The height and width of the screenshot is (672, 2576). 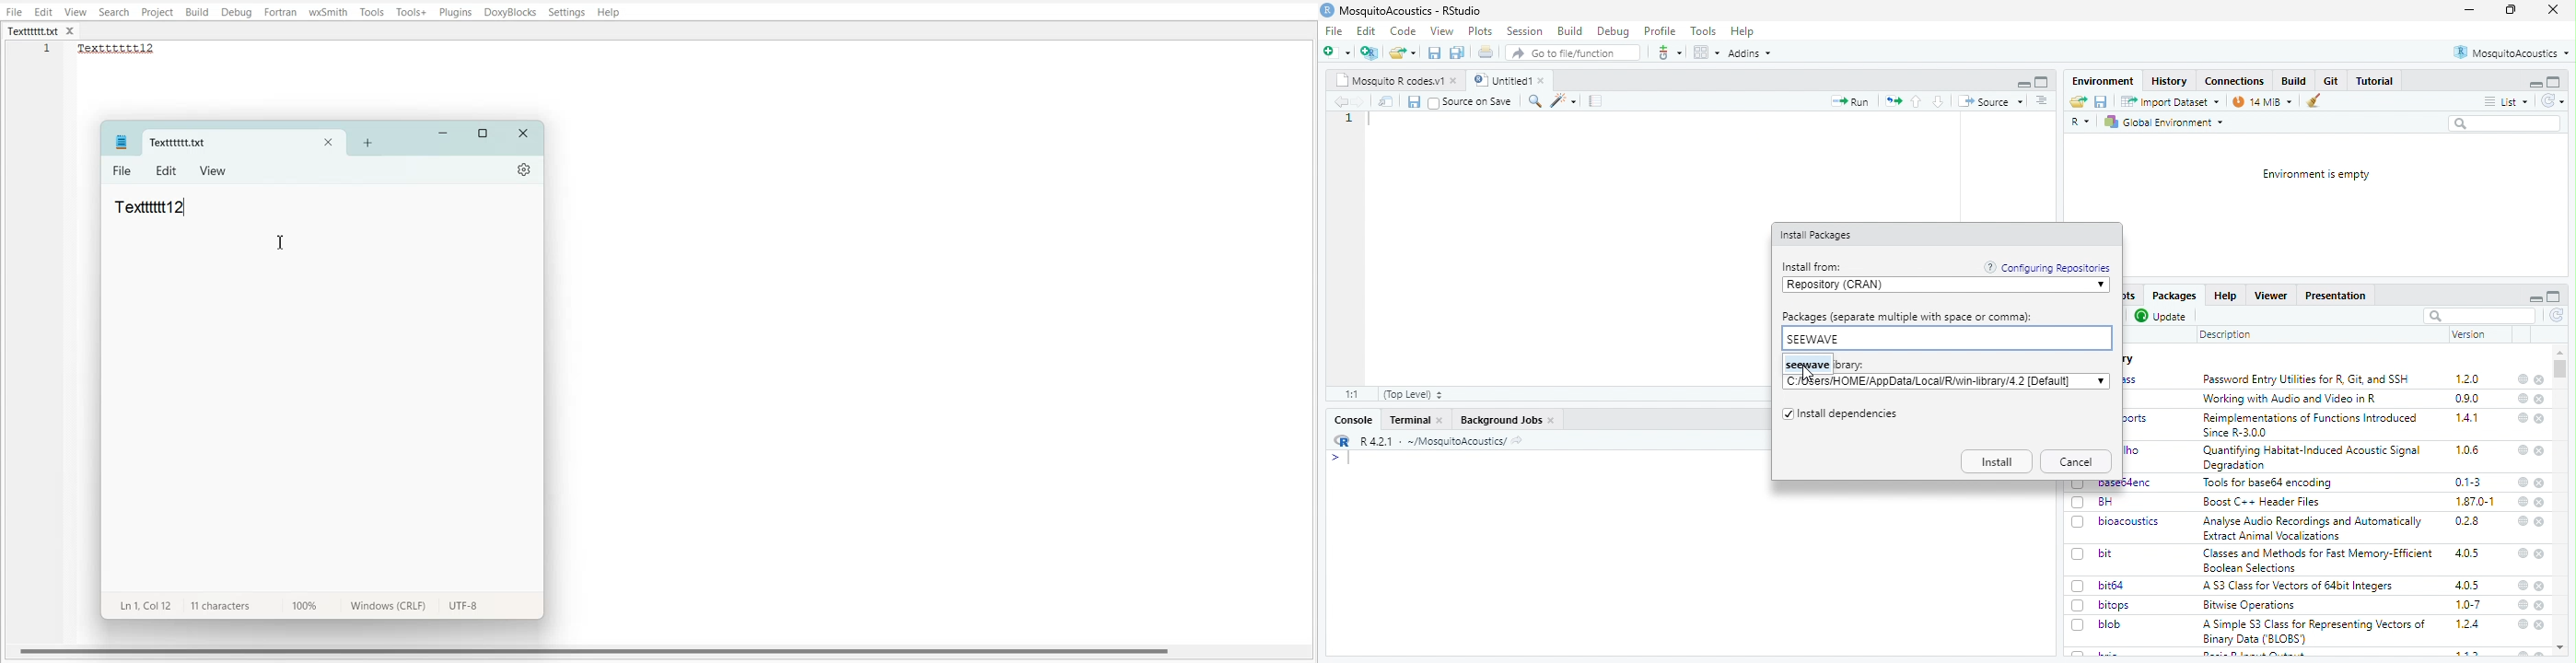 What do you see at coordinates (2077, 461) in the screenshot?
I see `Cancel` at bounding box center [2077, 461].